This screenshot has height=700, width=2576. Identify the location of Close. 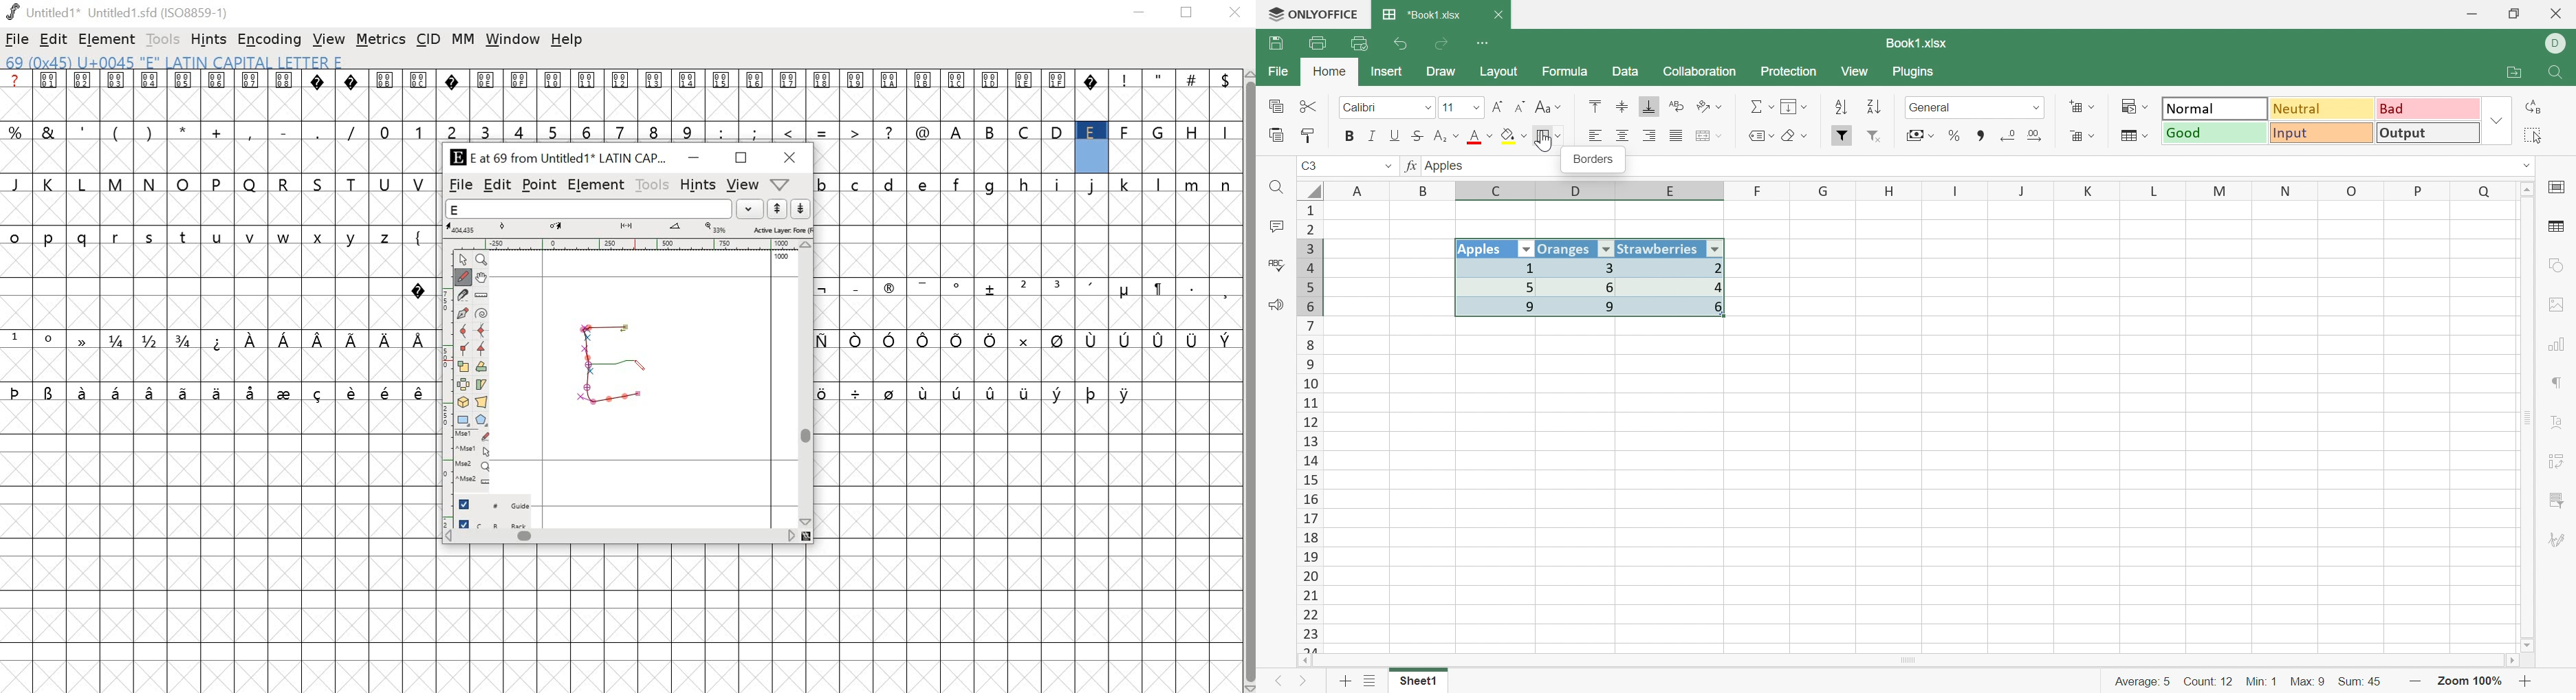
(1500, 15).